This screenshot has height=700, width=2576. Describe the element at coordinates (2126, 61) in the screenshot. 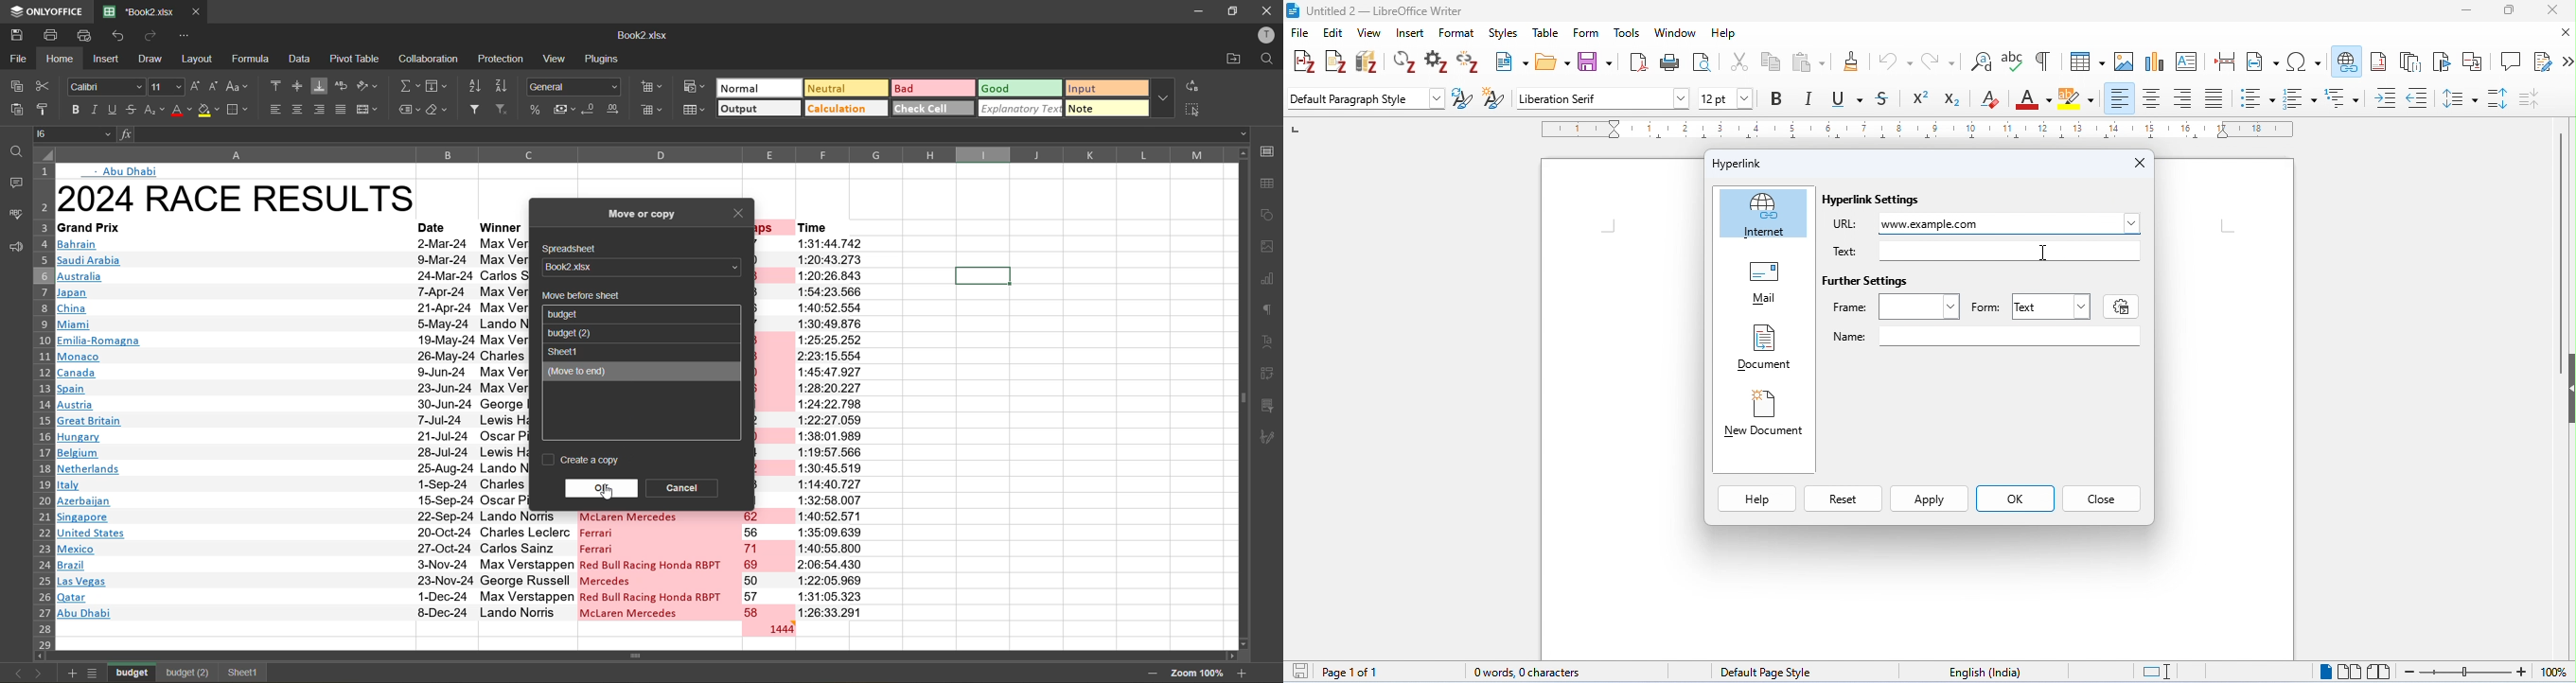

I see `insert image` at that location.